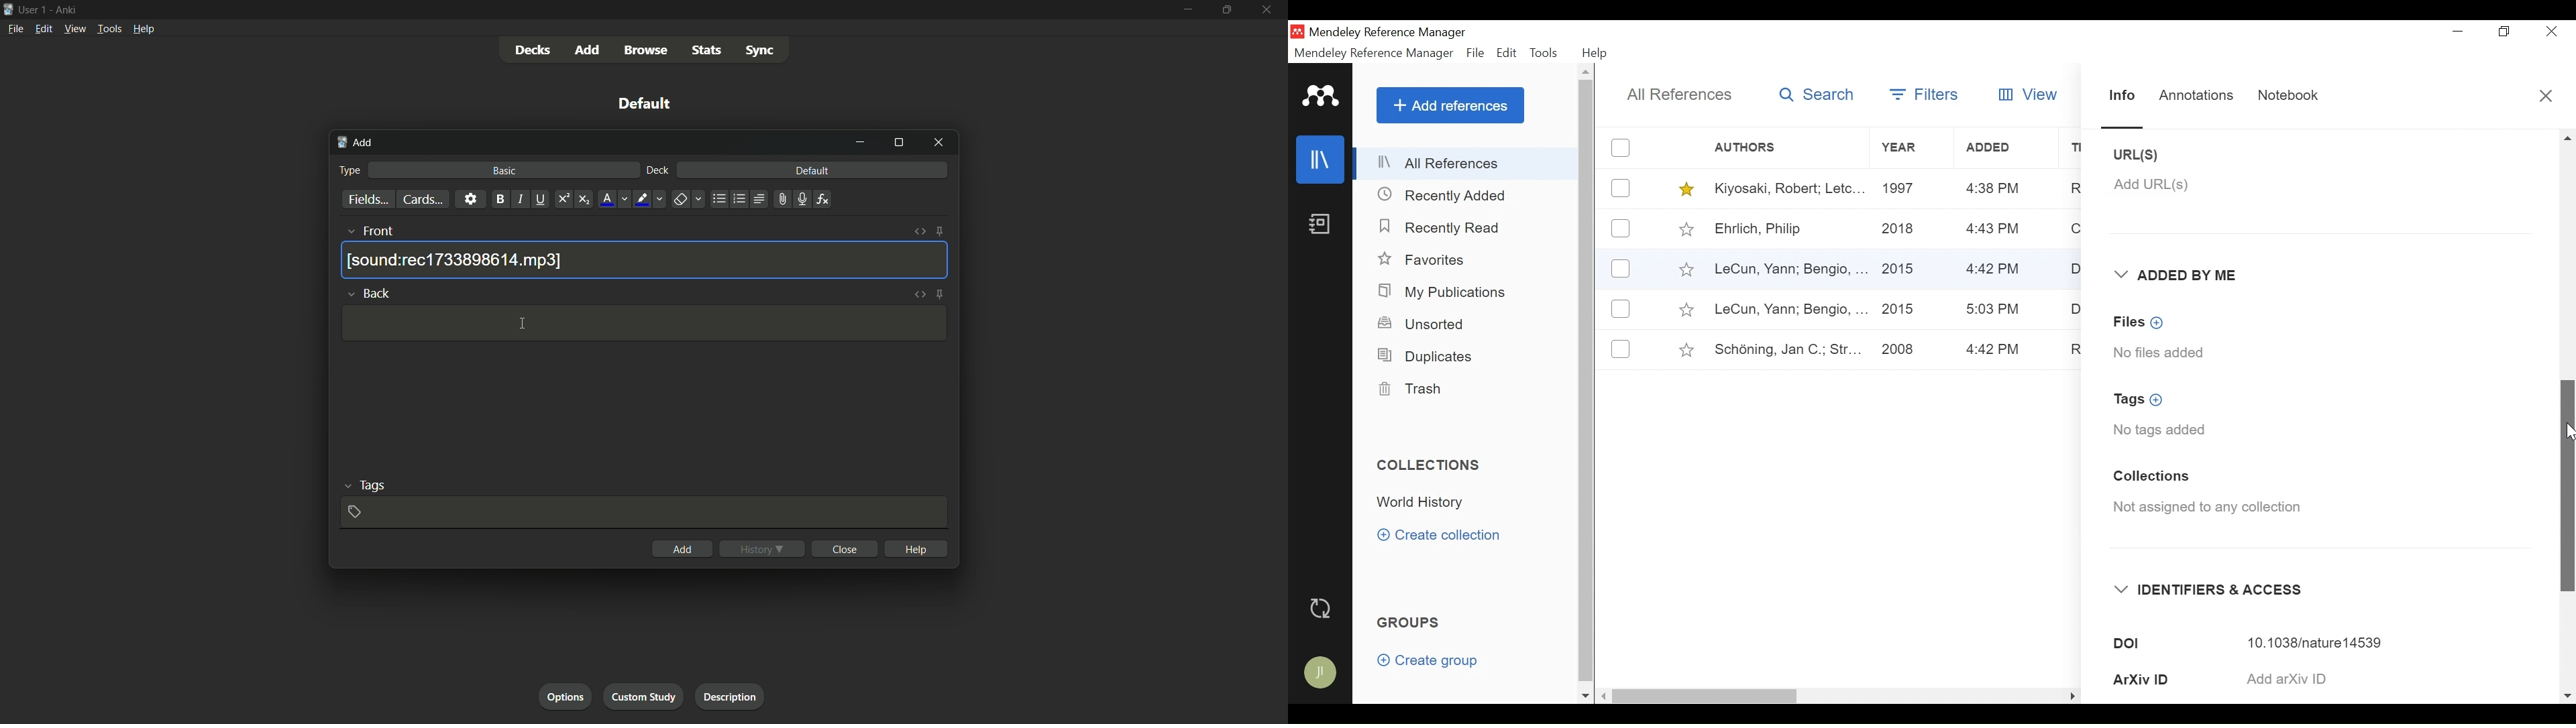  Describe the element at coordinates (533, 50) in the screenshot. I see `decks` at that location.